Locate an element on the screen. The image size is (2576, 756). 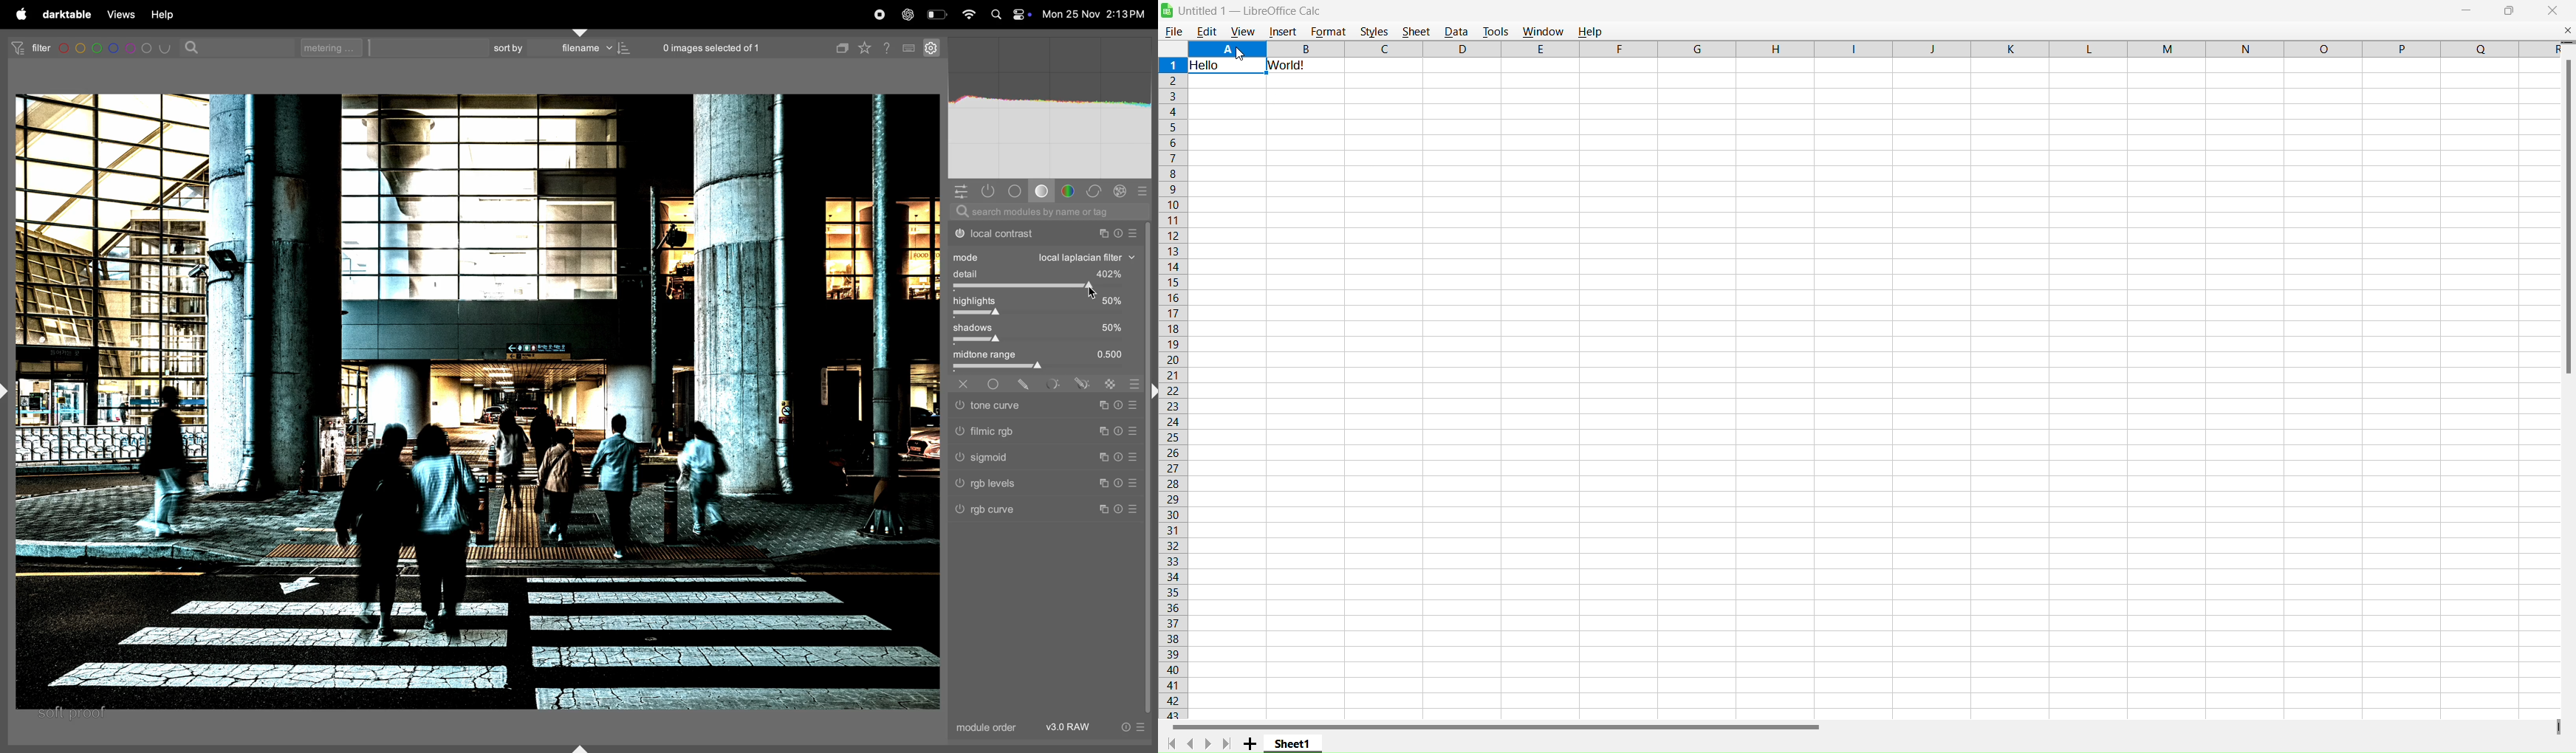
V3 raw is located at coordinates (1075, 727).